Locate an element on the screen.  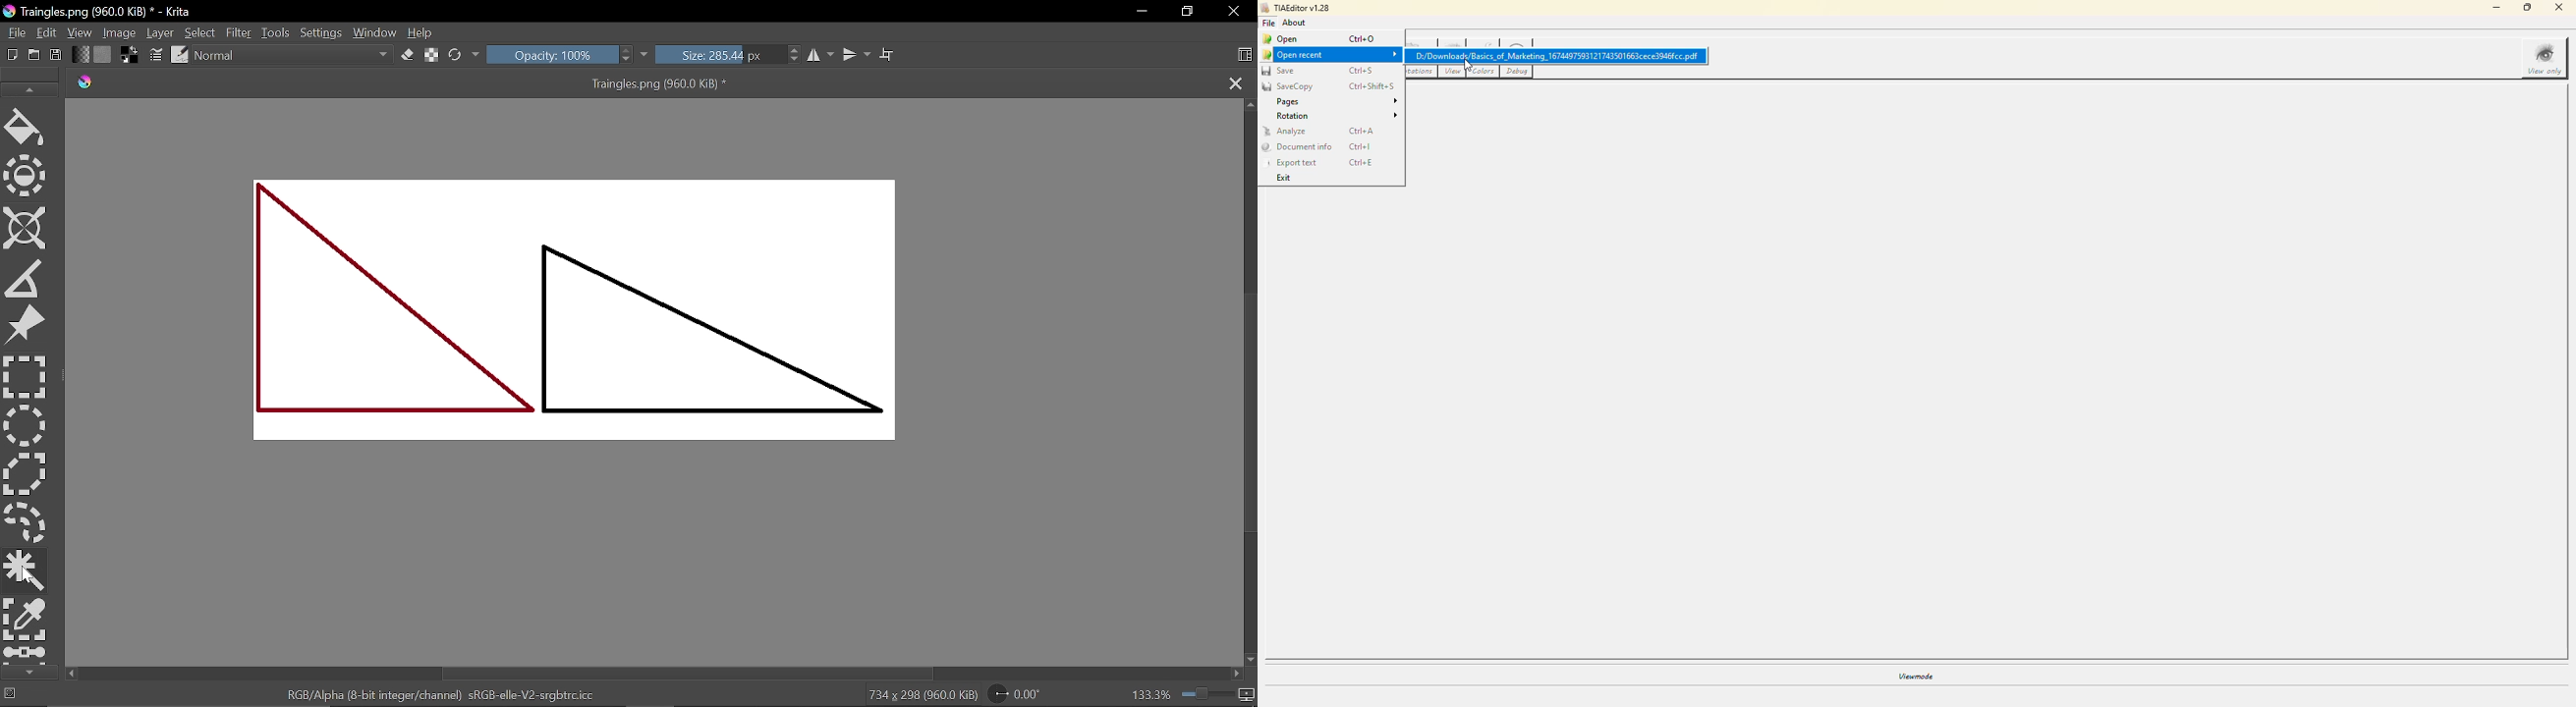
Assistant tool is located at coordinates (25, 230).